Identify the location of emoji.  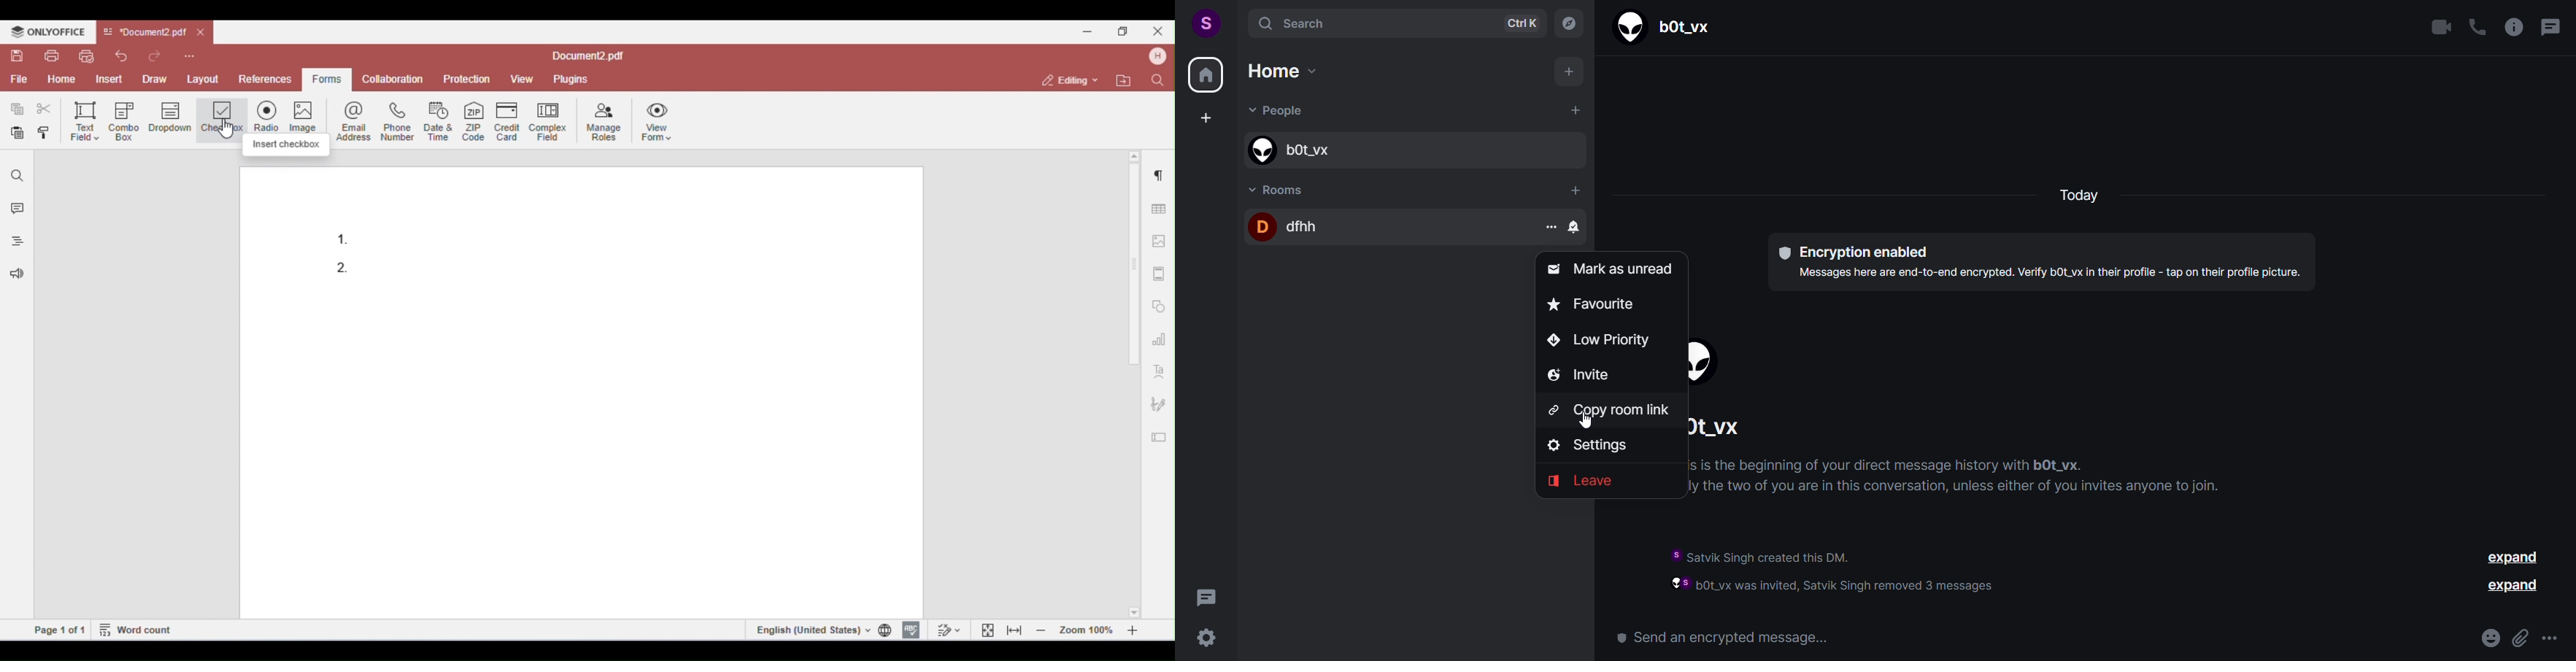
(2486, 638).